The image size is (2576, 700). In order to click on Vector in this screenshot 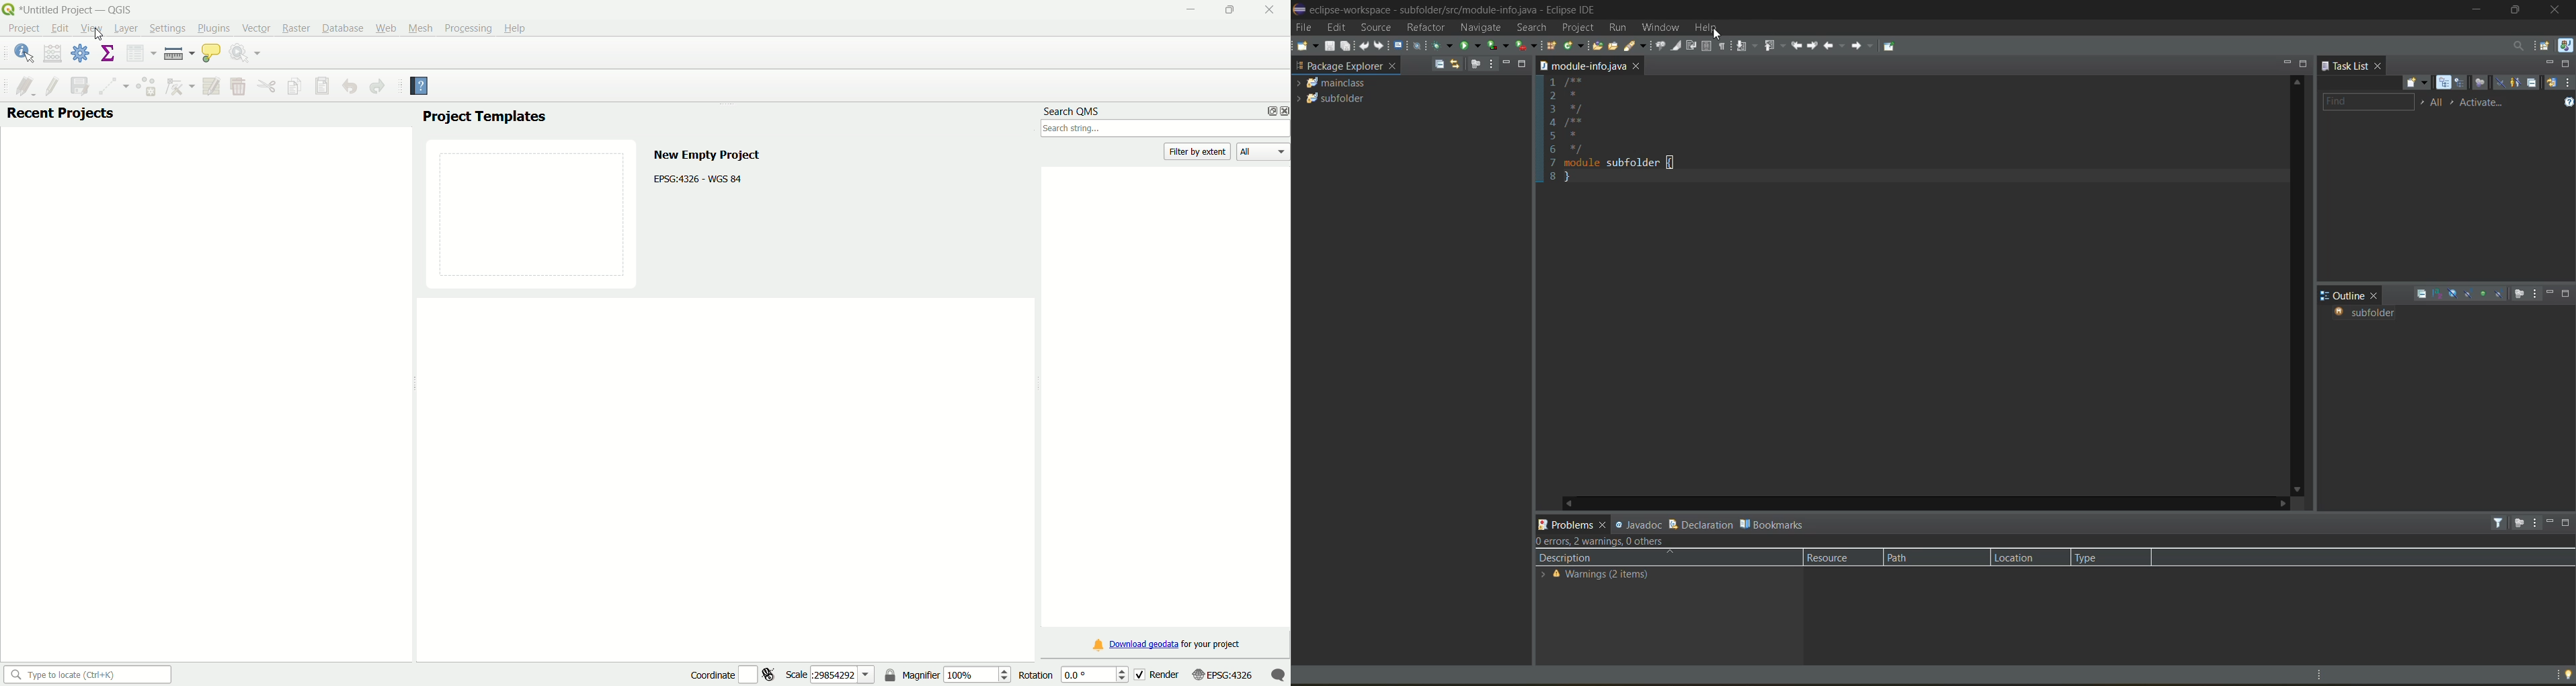, I will do `click(255, 28)`.